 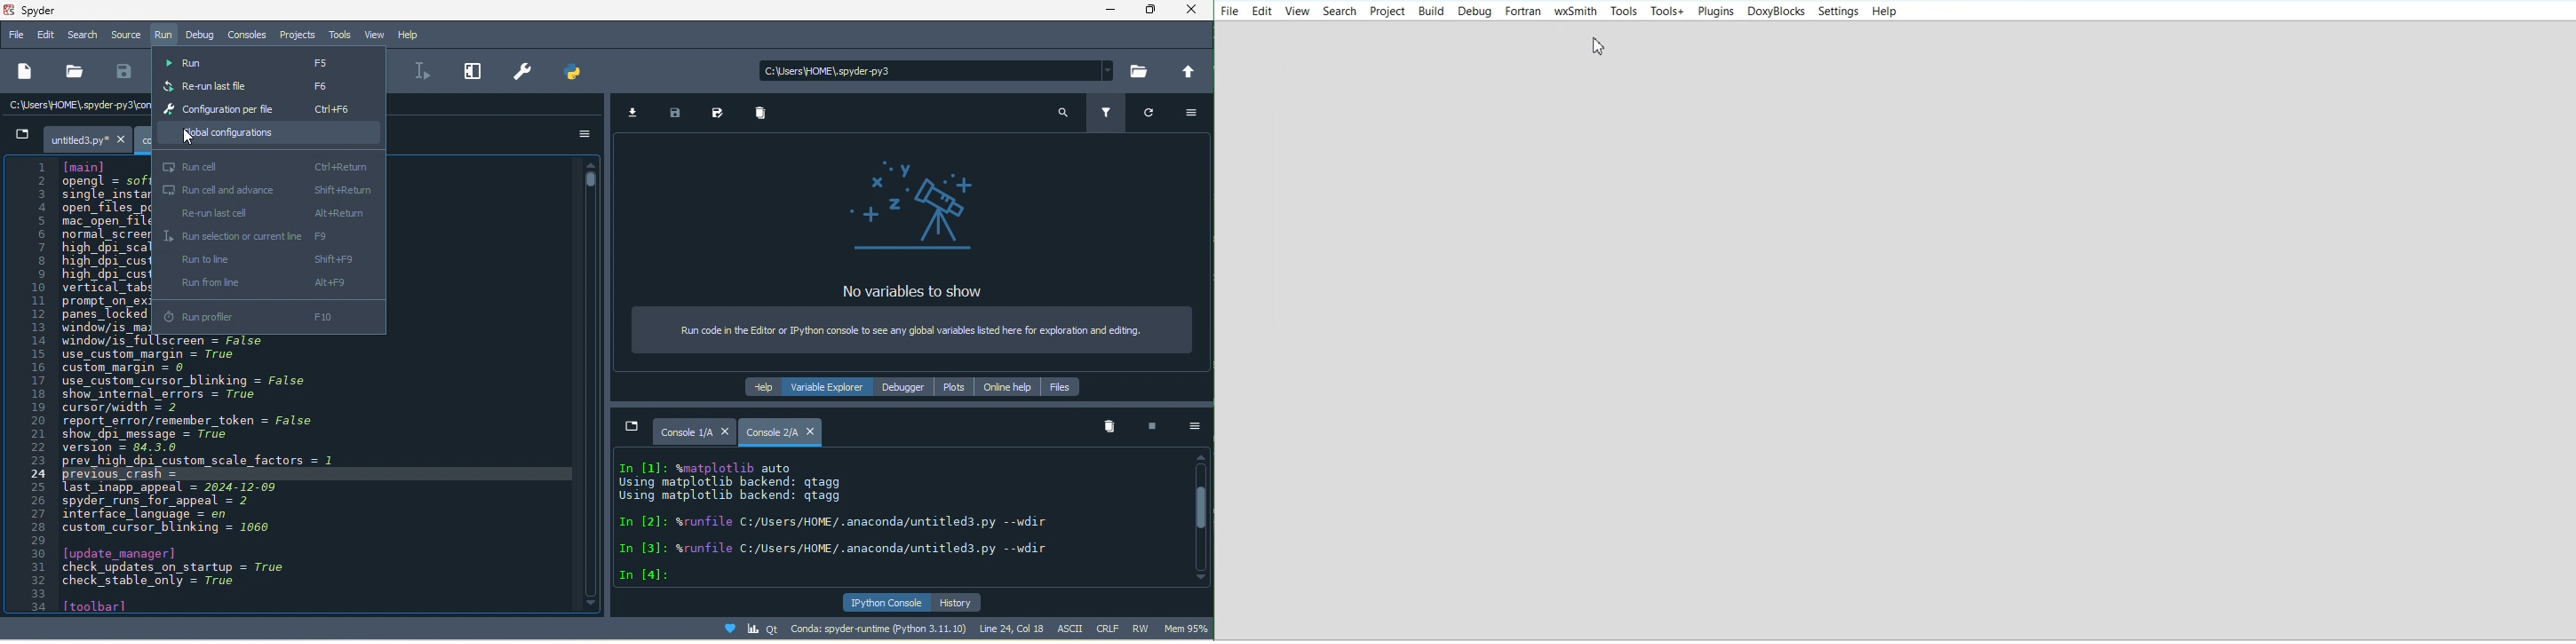 What do you see at coordinates (268, 134) in the screenshot?
I see `global configuration` at bounding box center [268, 134].